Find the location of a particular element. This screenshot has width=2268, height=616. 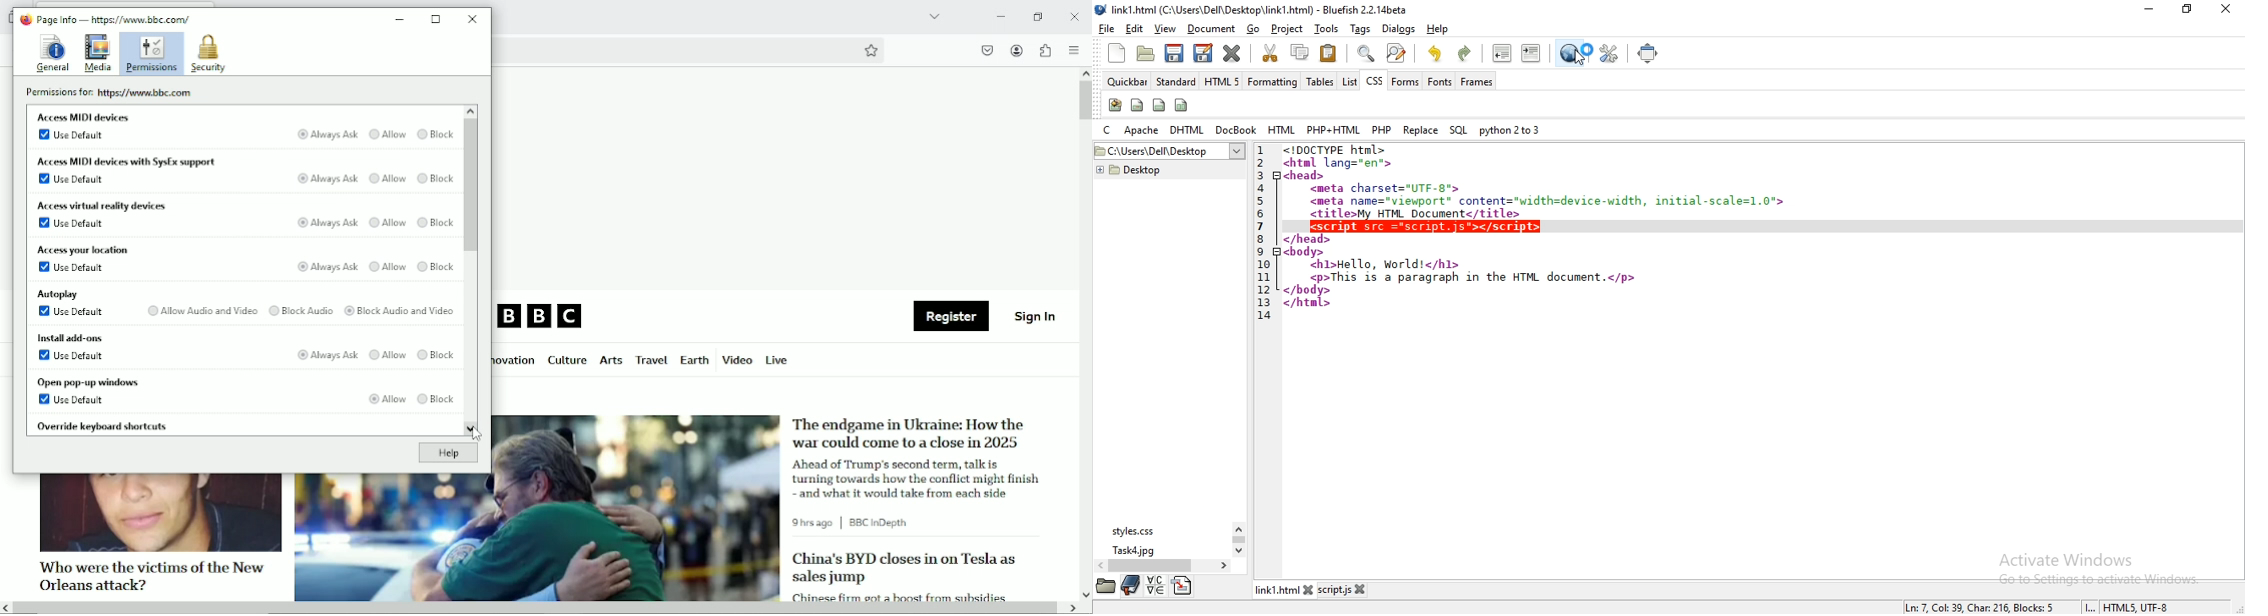

Minimize is located at coordinates (999, 16).